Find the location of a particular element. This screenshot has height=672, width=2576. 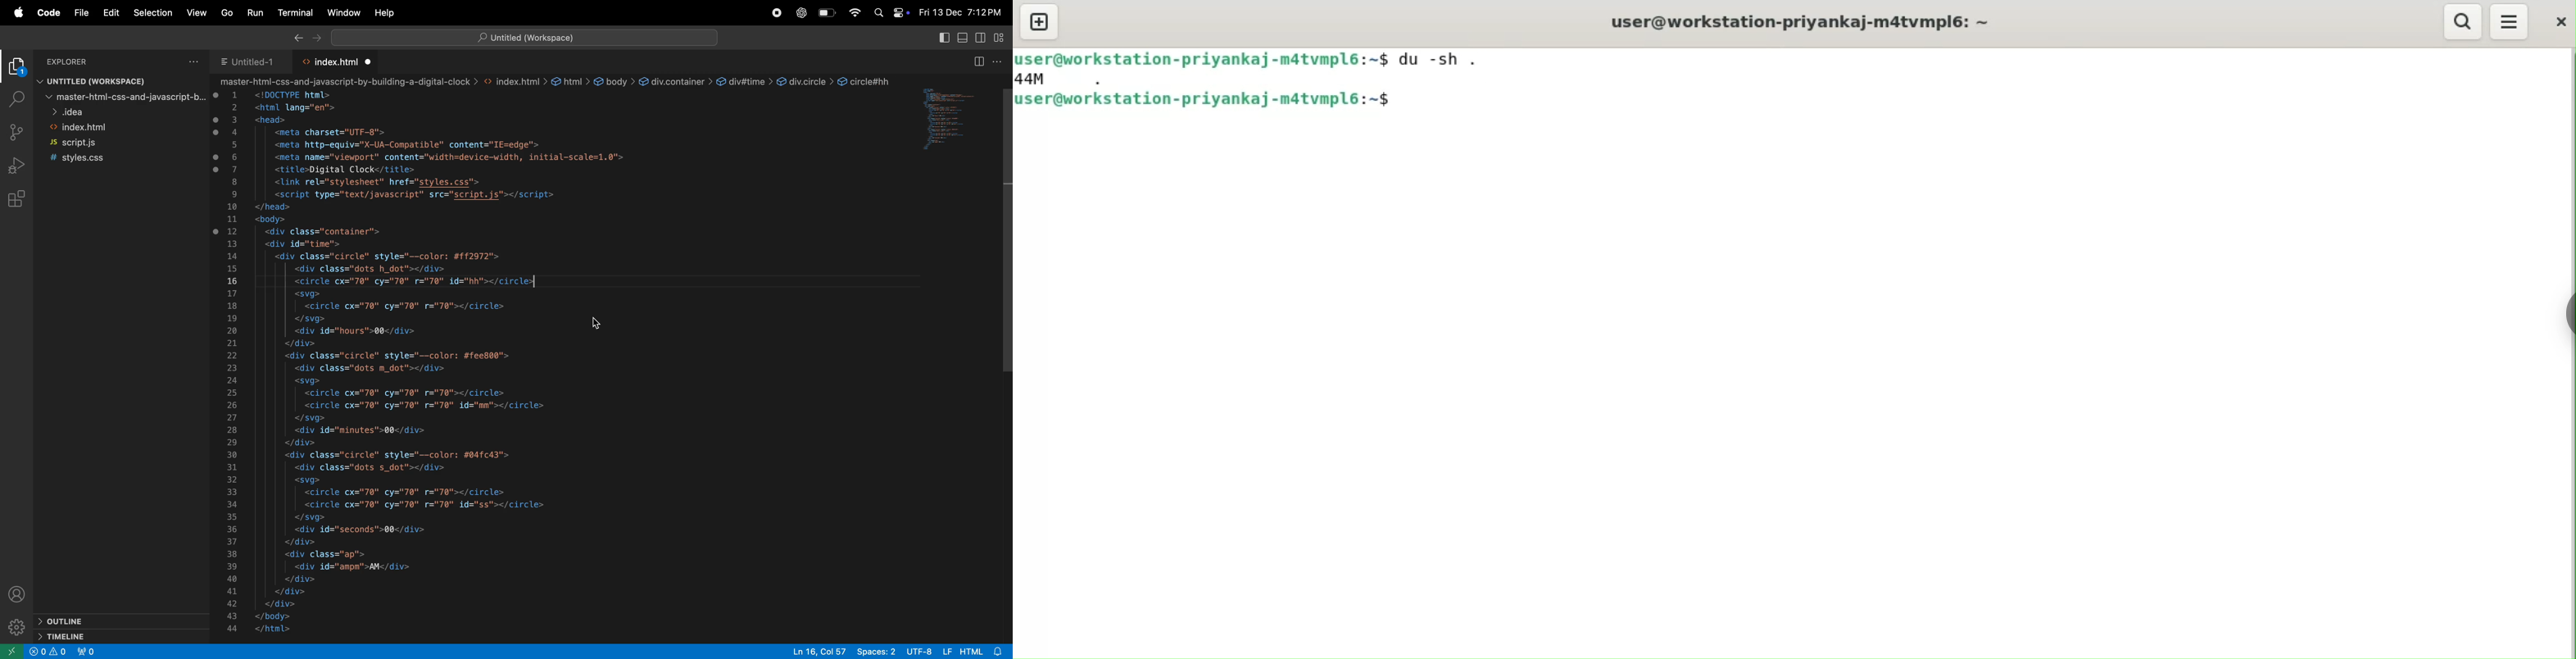

idea is located at coordinates (118, 113).